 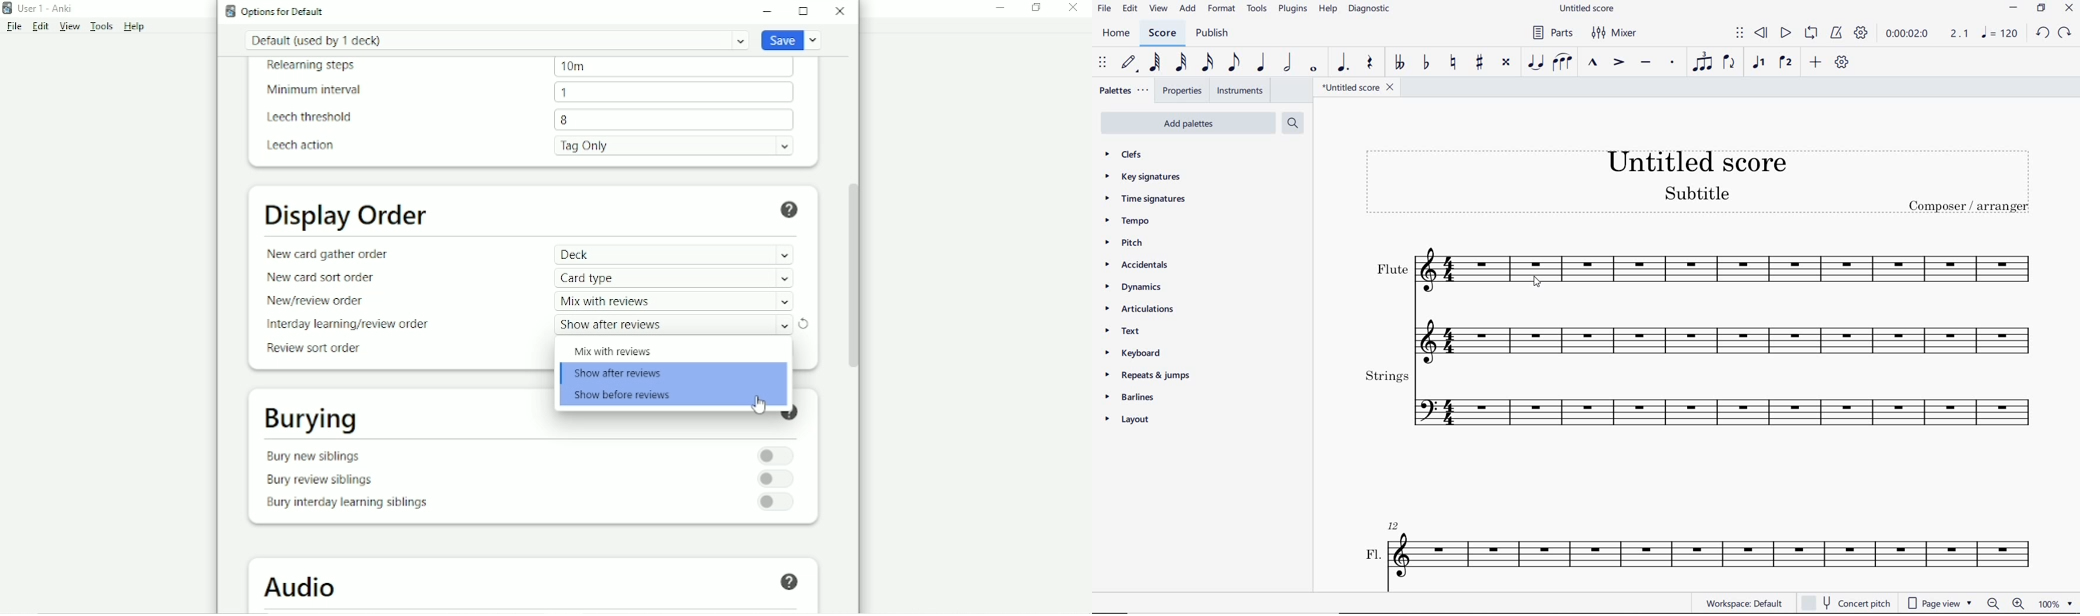 What do you see at coordinates (1761, 34) in the screenshot?
I see `REWIND` at bounding box center [1761, 34].